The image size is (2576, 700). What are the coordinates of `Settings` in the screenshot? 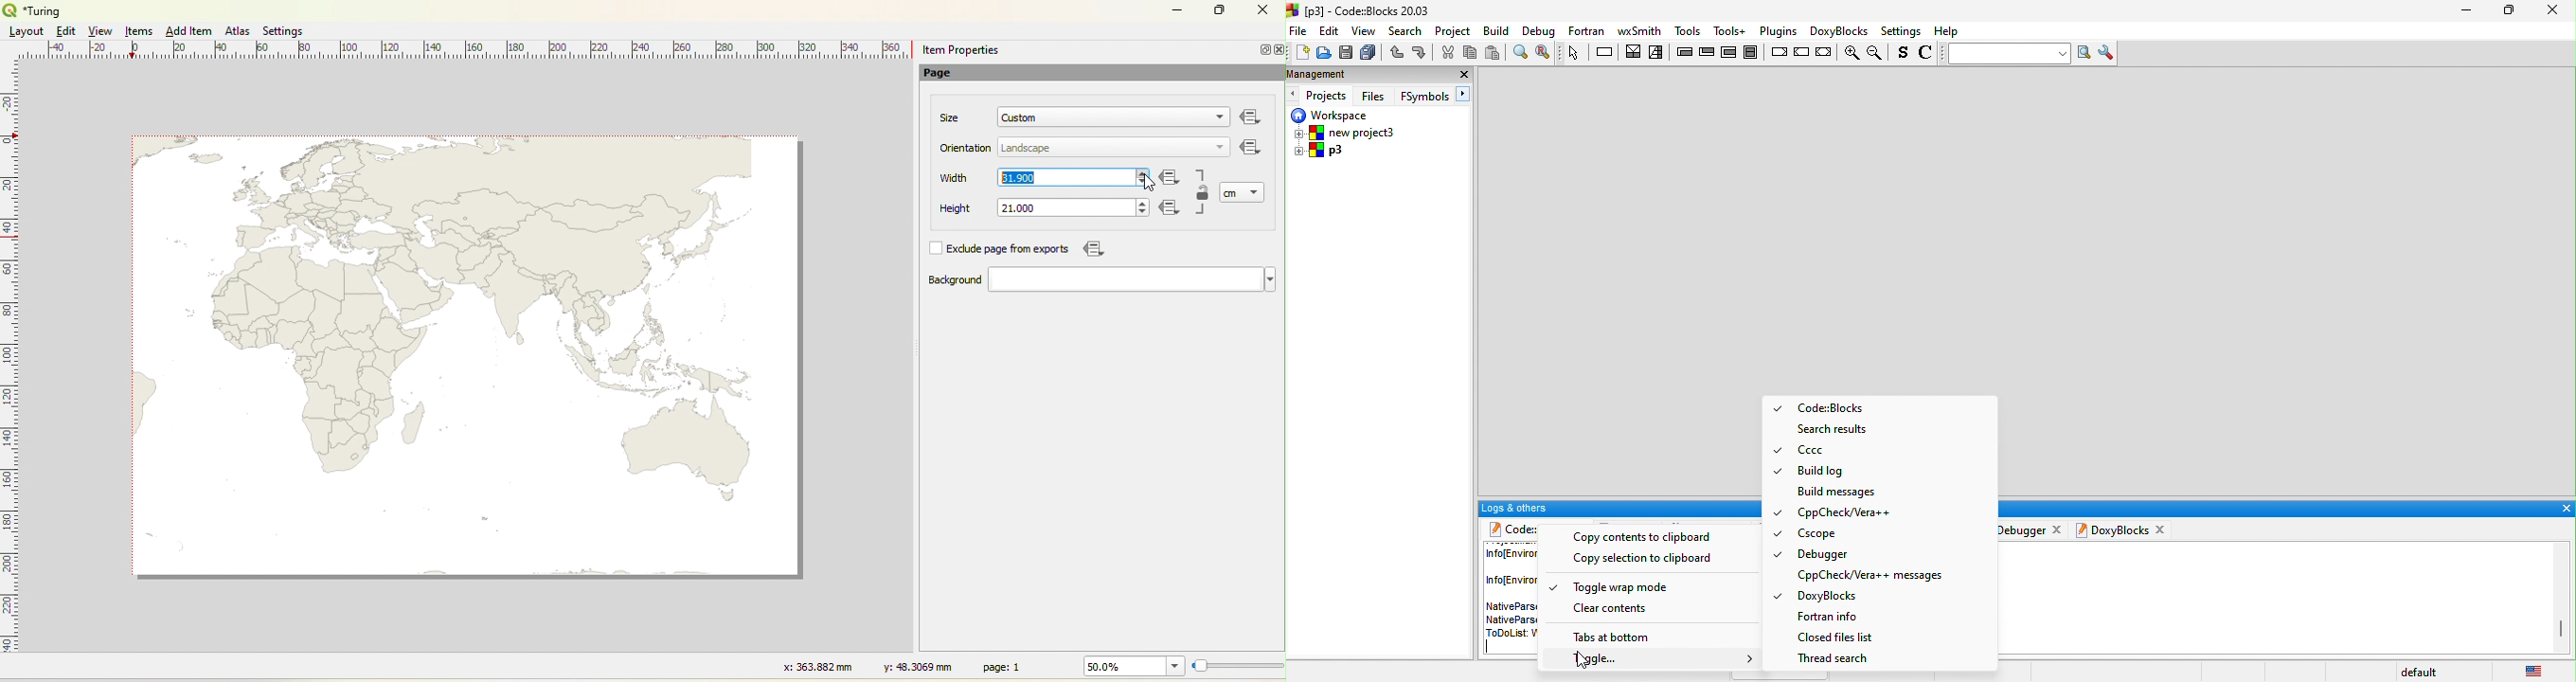 It's located at (284, 31).